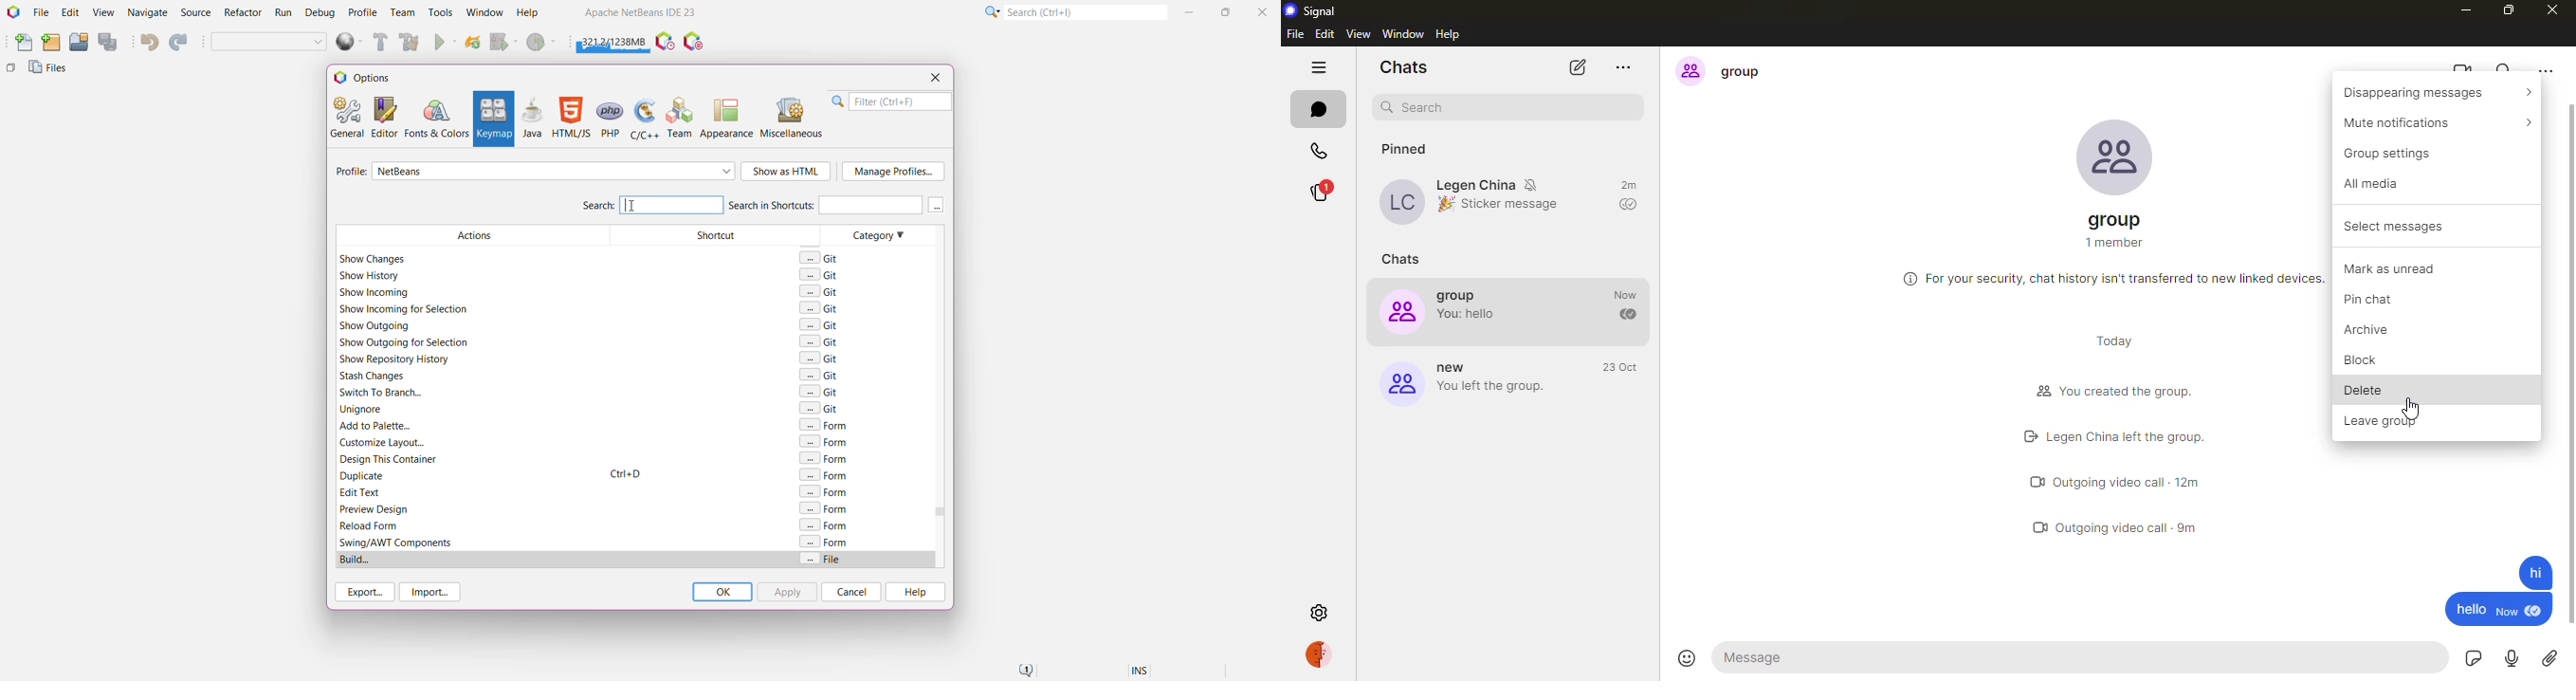 The height and width of the screenshot is (700, 2576). Describe the element at coordinates (2115, 243) in the screenshot. I see `1 member` at that location.